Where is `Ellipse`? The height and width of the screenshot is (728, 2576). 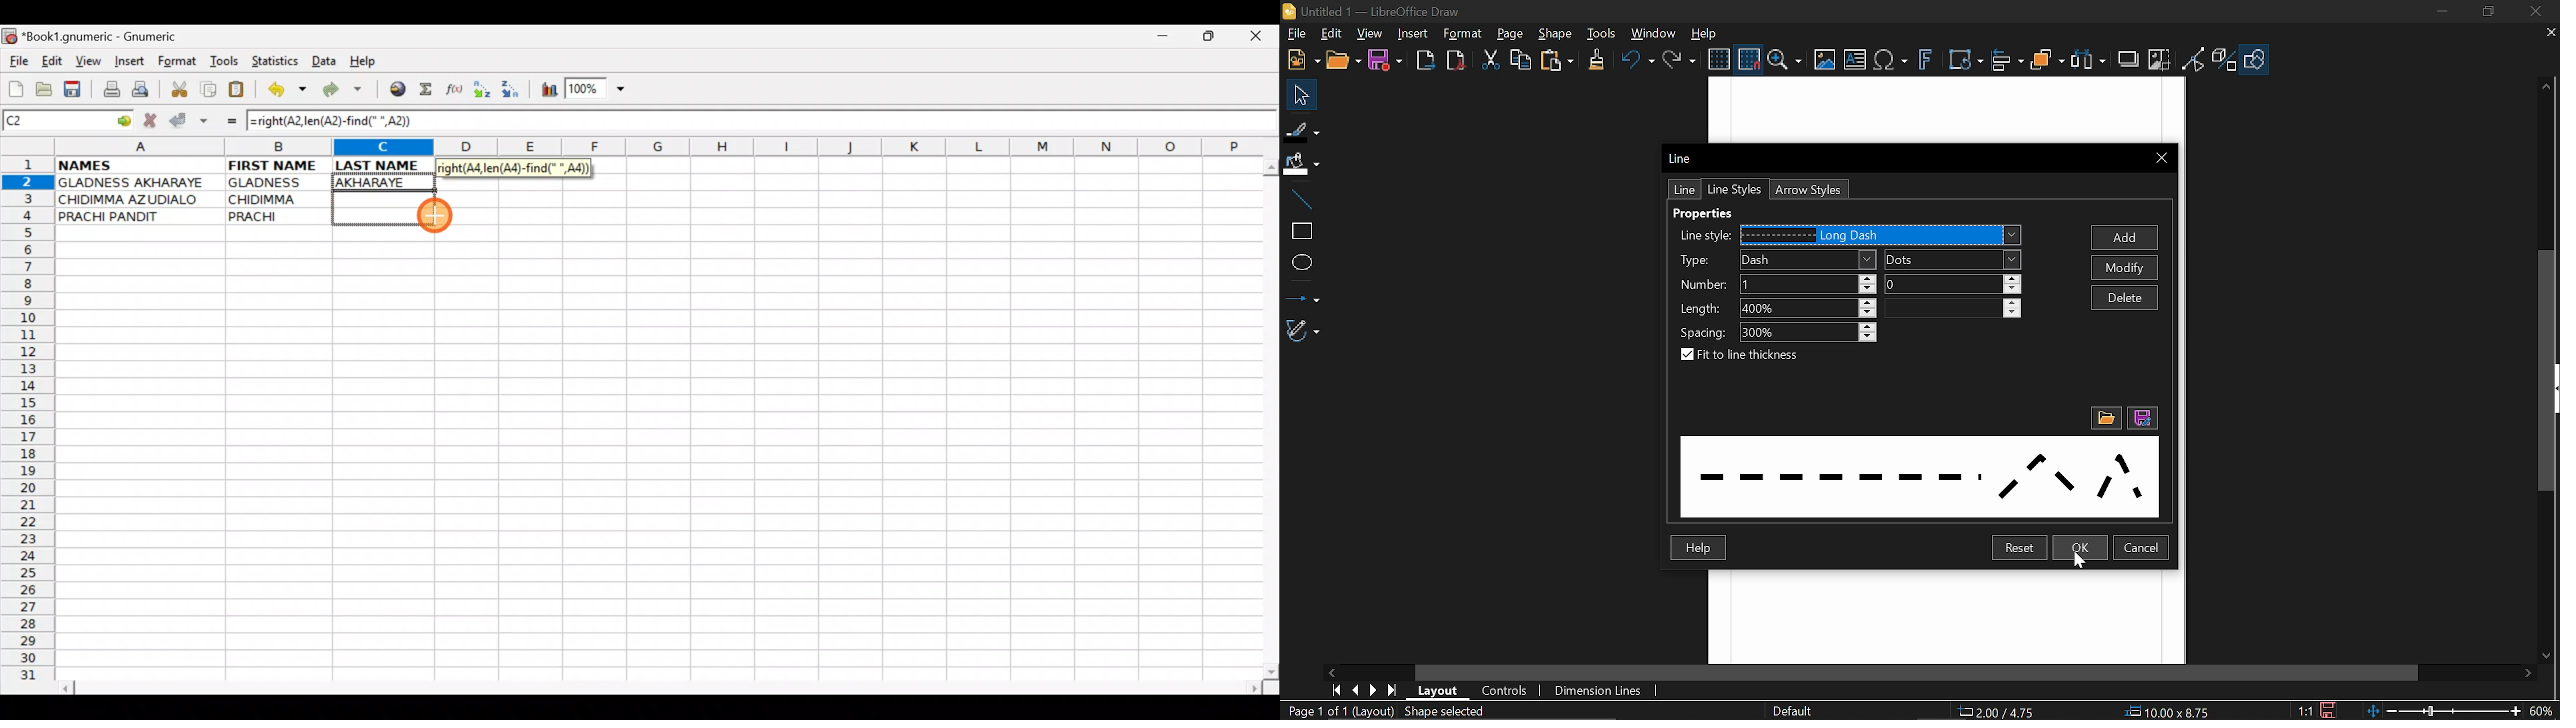
Ellipse is located at coordinates (1300, 261).